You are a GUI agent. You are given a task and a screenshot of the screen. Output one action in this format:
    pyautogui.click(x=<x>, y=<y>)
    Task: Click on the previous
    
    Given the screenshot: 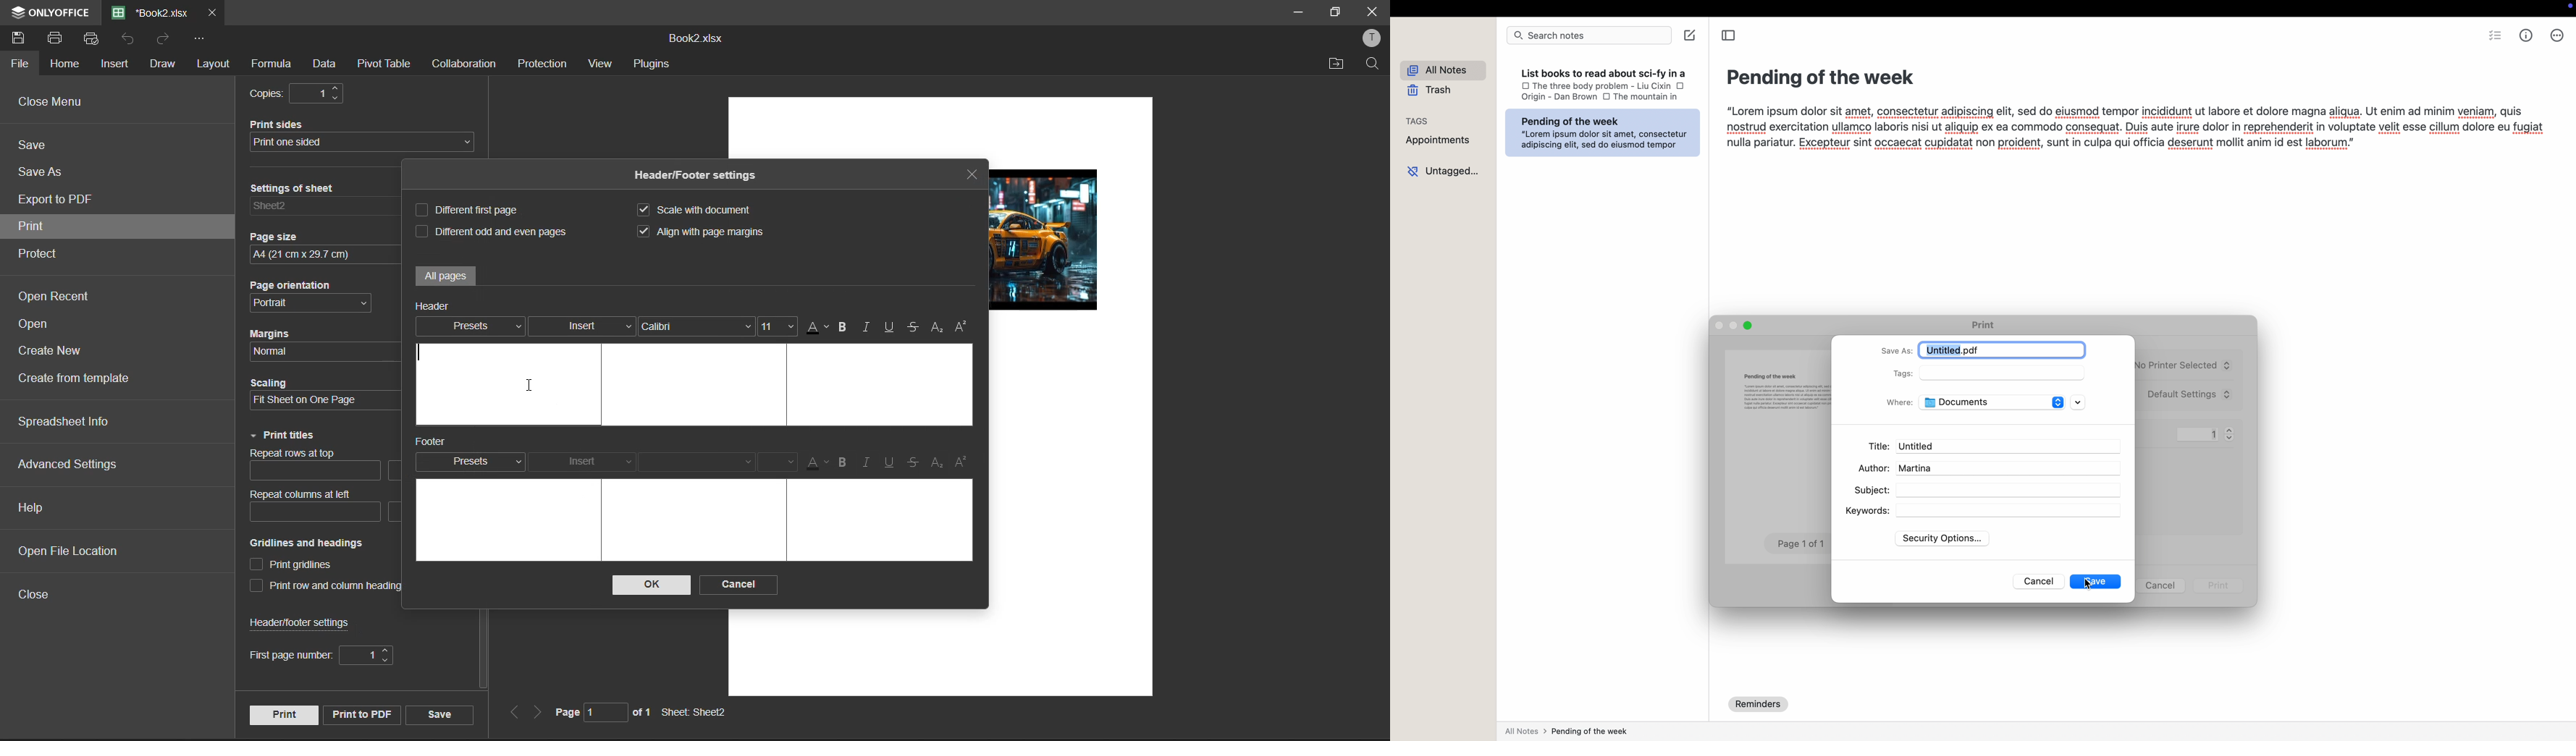 What is the action you would take?
    pyautogui.click(x=514, y=713)
    